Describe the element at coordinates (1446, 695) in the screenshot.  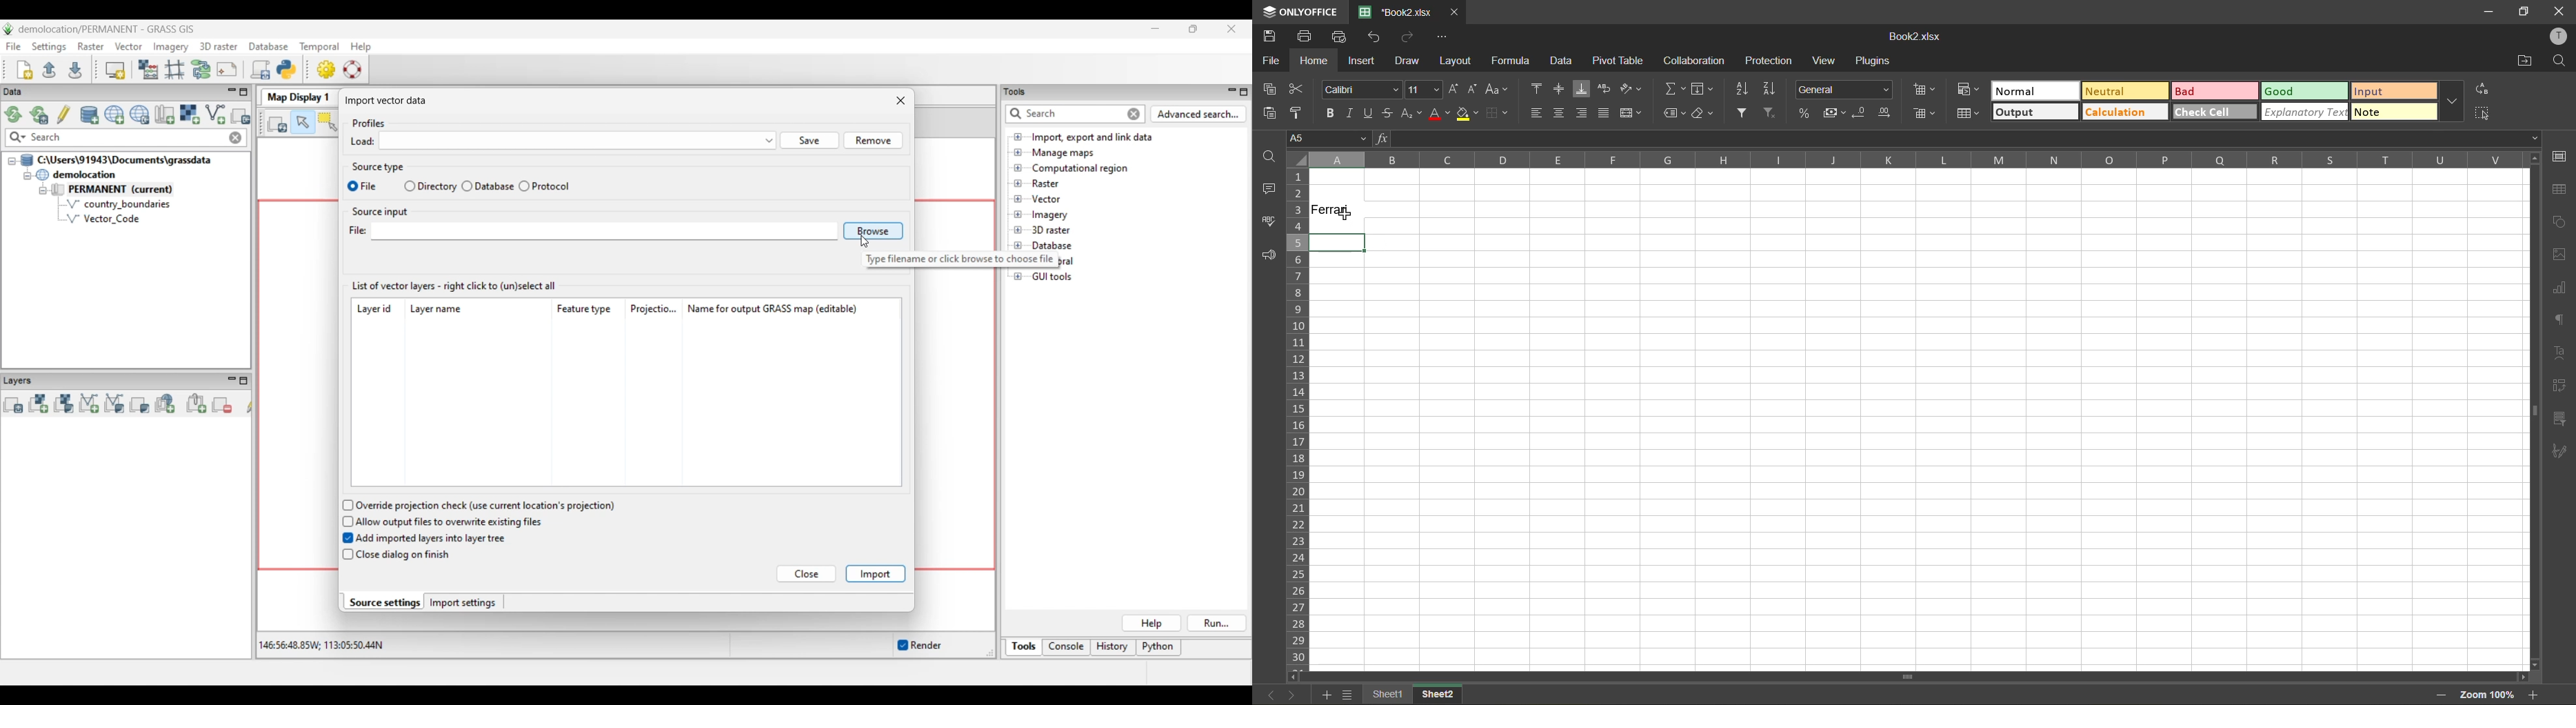
I see `Sheet 2` at that location.